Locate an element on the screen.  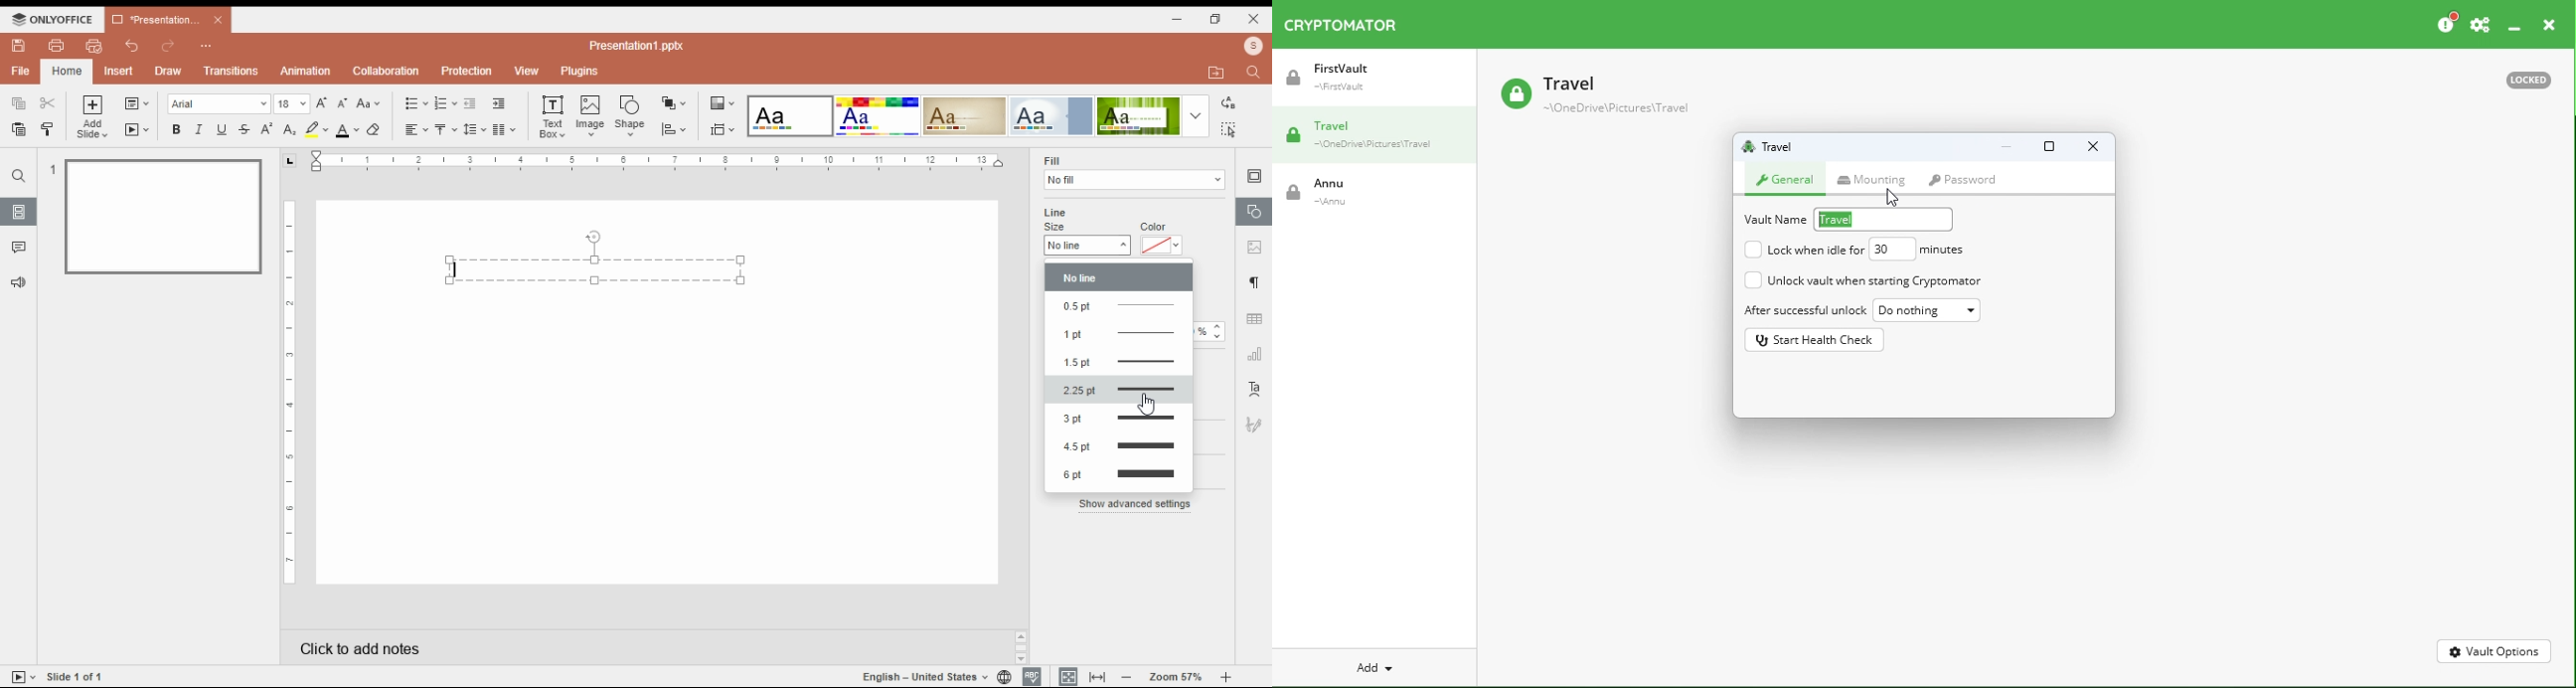
text box is located at coordinates (598, 258).